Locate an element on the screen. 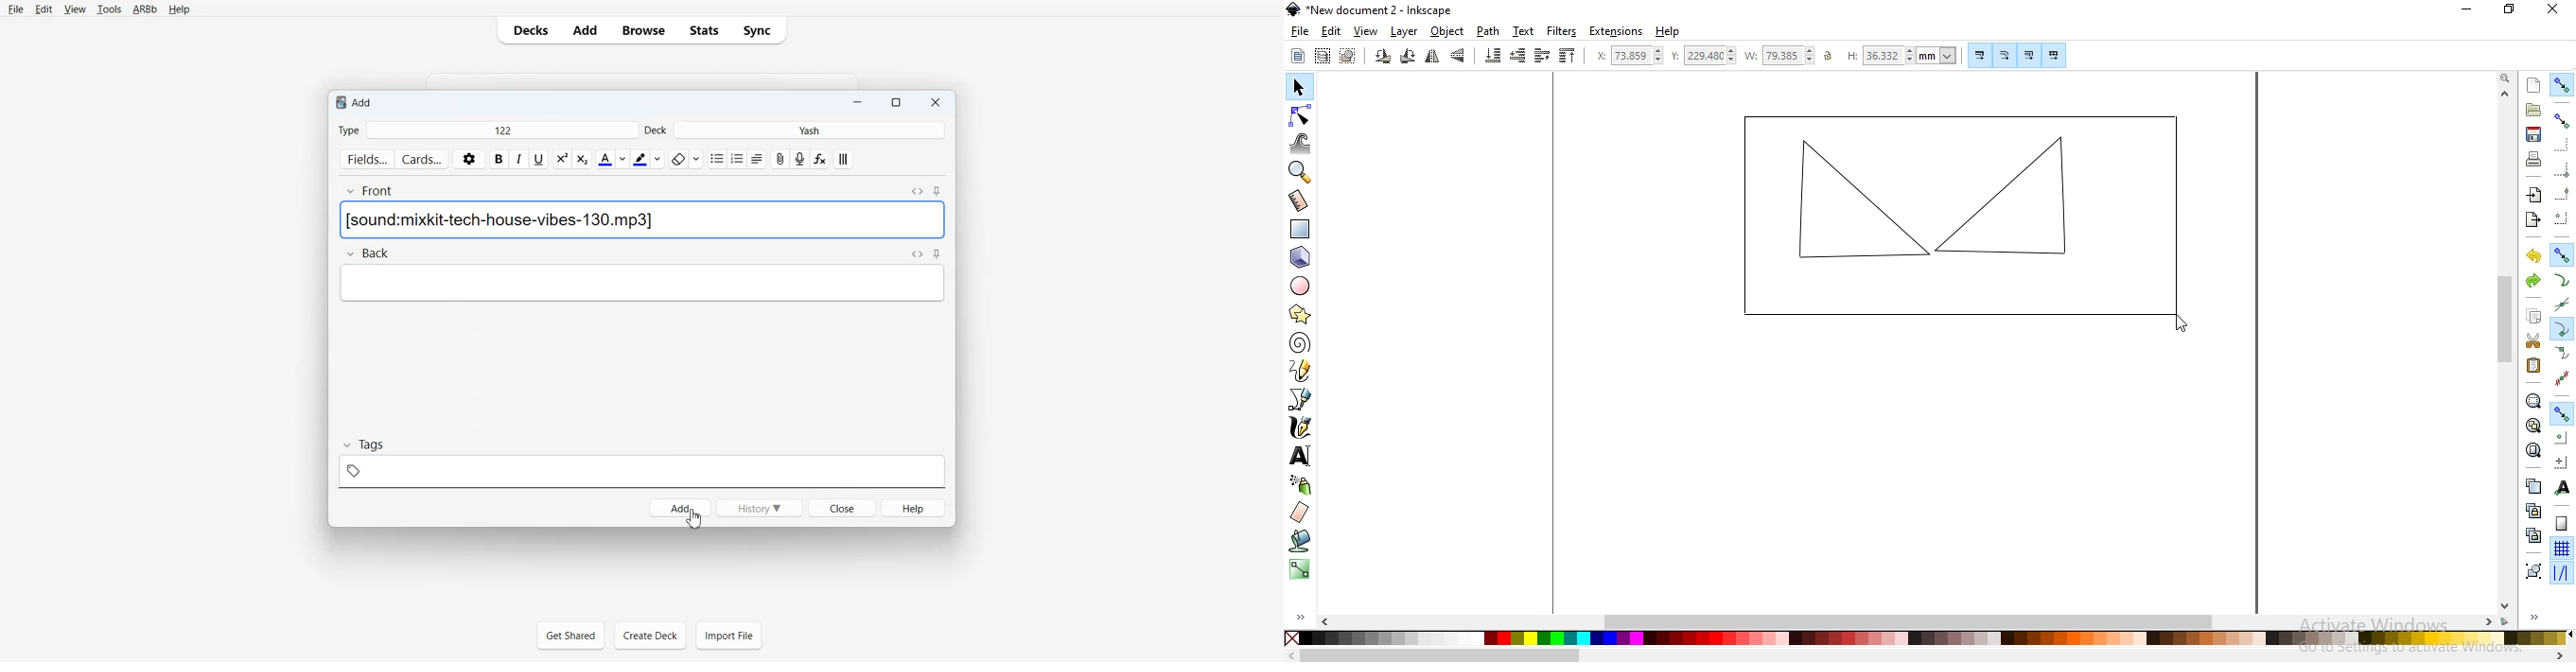  zoom to fit page in window is located at coordinates (2533, 449).